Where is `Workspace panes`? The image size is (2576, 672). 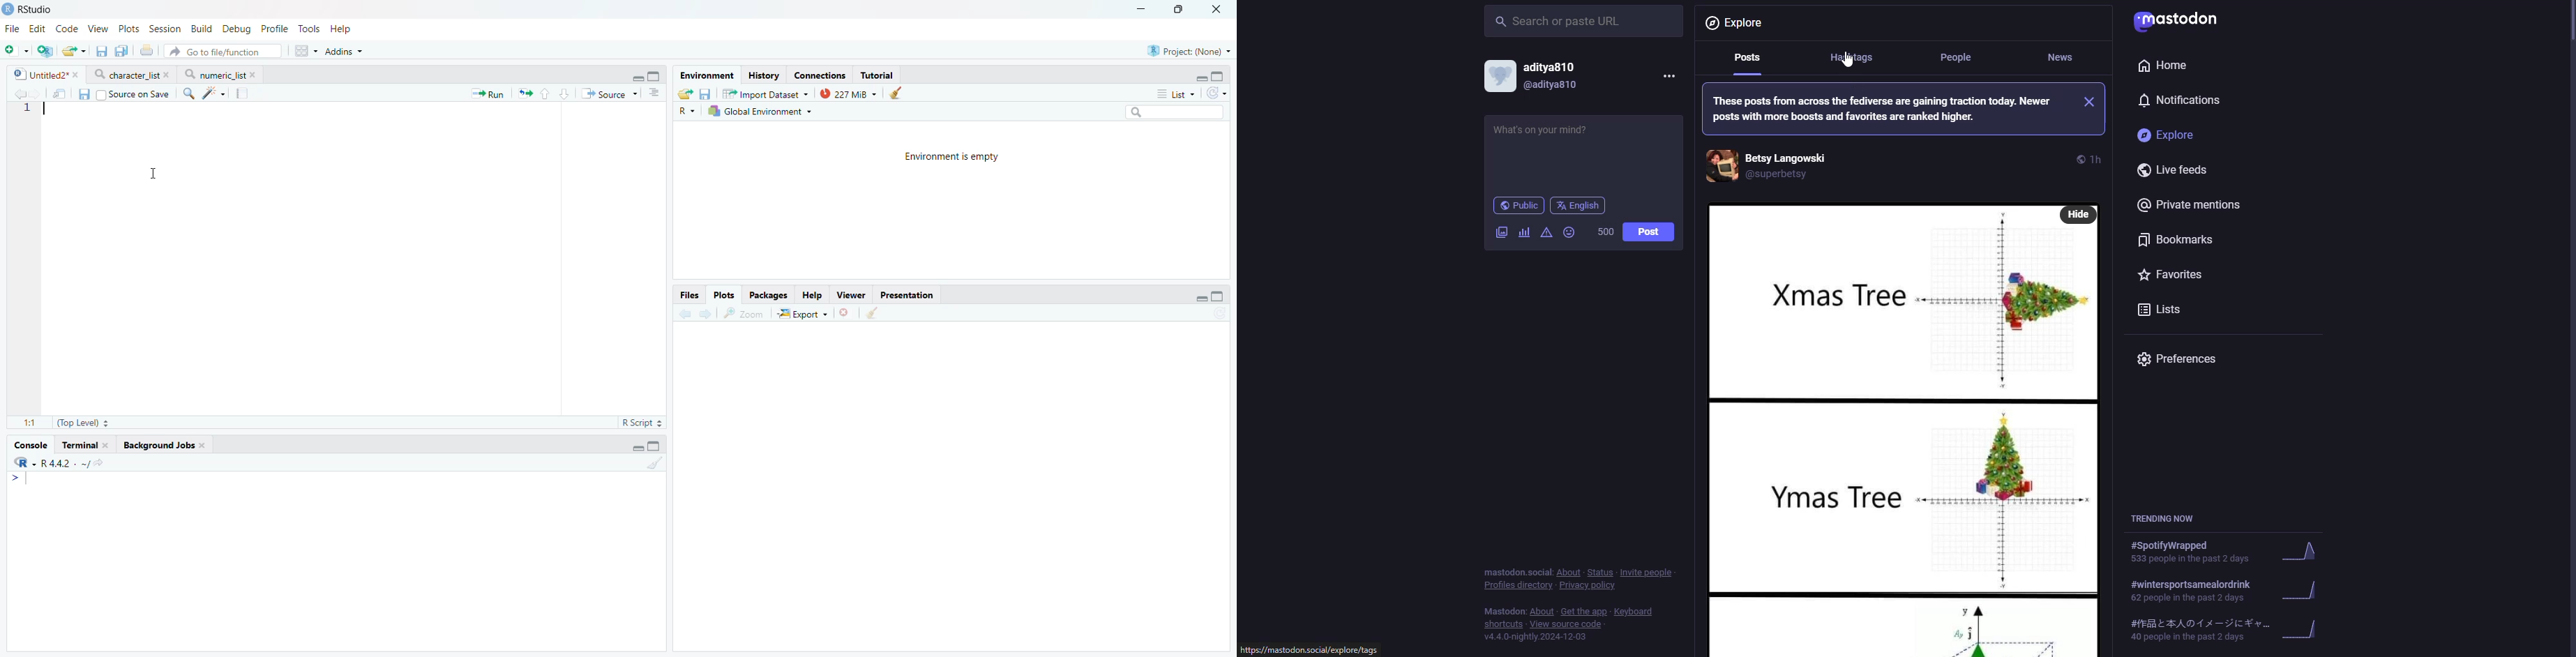 Workspace panes is located at coordinates (305, 52).